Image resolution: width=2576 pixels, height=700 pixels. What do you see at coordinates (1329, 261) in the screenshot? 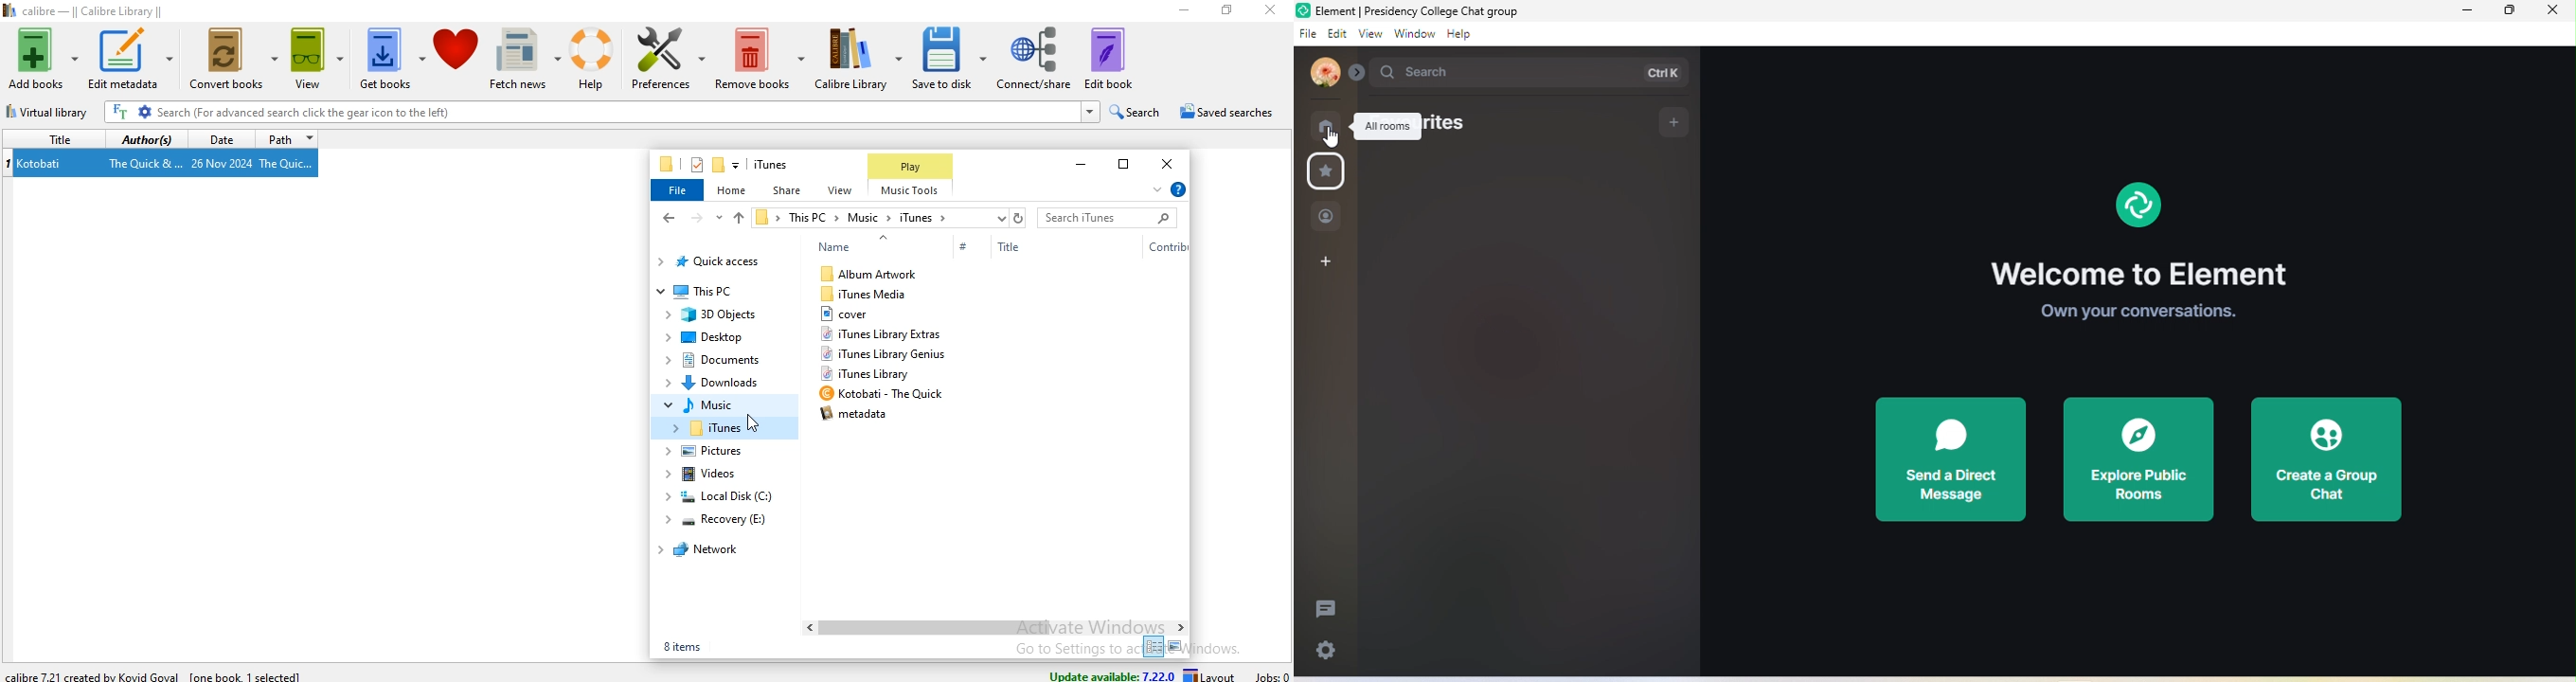
I see `create a space` at bounding box center [1329, 261].